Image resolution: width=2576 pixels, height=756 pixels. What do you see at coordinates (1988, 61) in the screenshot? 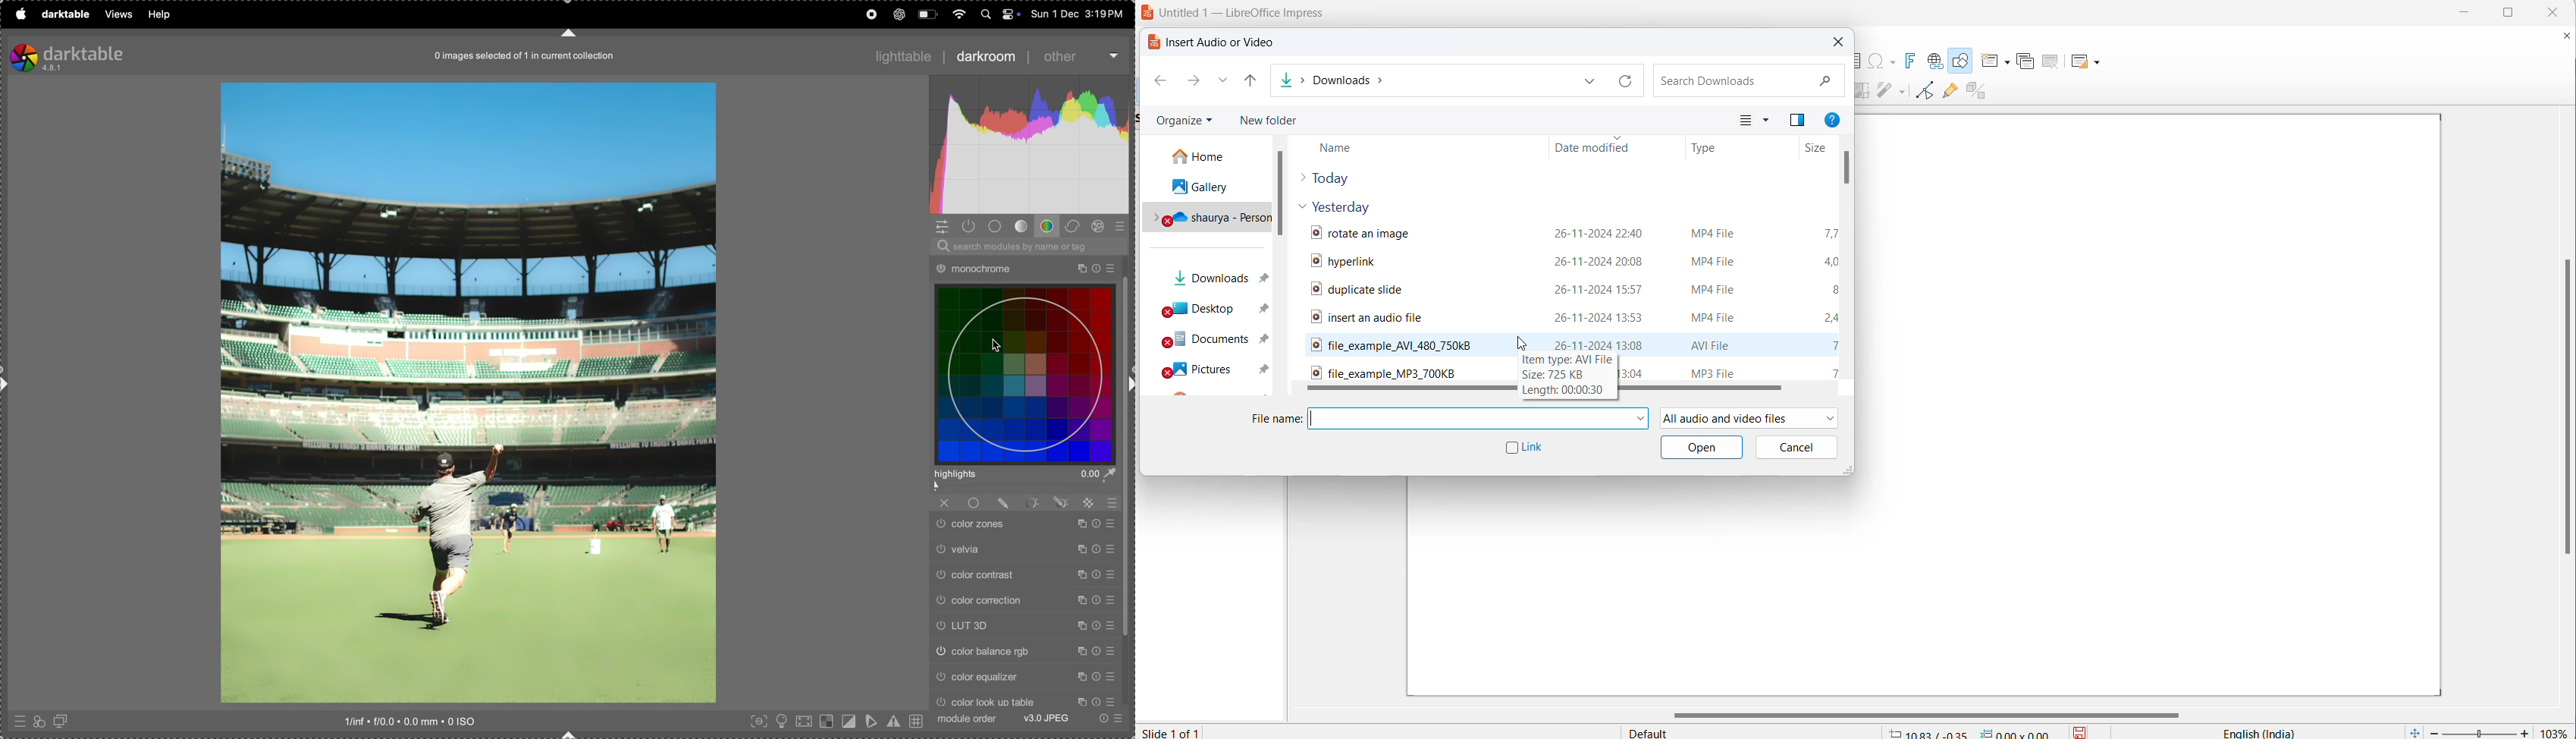
I see `new slide` at bounding box center [1988, 61].